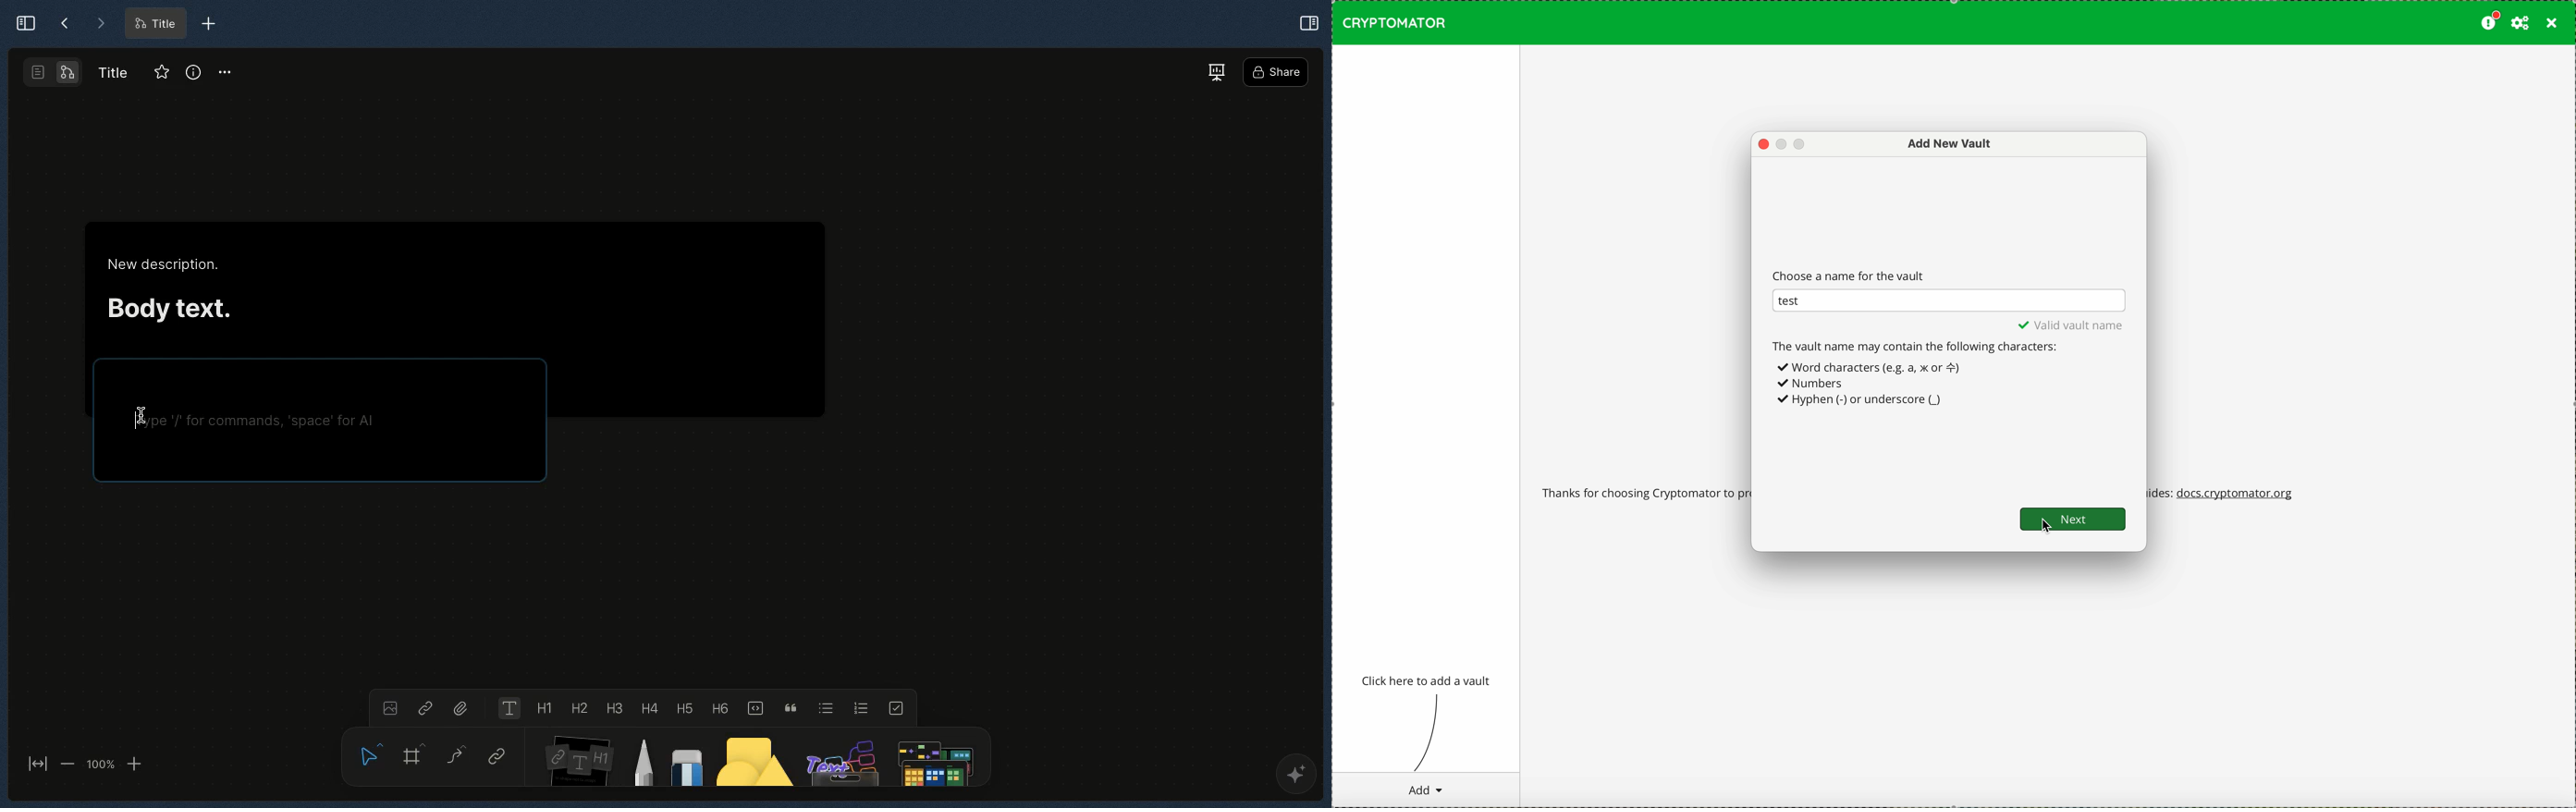 This screenshot has width=2576, height=812. What do you see at coordinates (648, 708) in the screenshot?
I see `Heading 4` at bounding box center [648, 708].